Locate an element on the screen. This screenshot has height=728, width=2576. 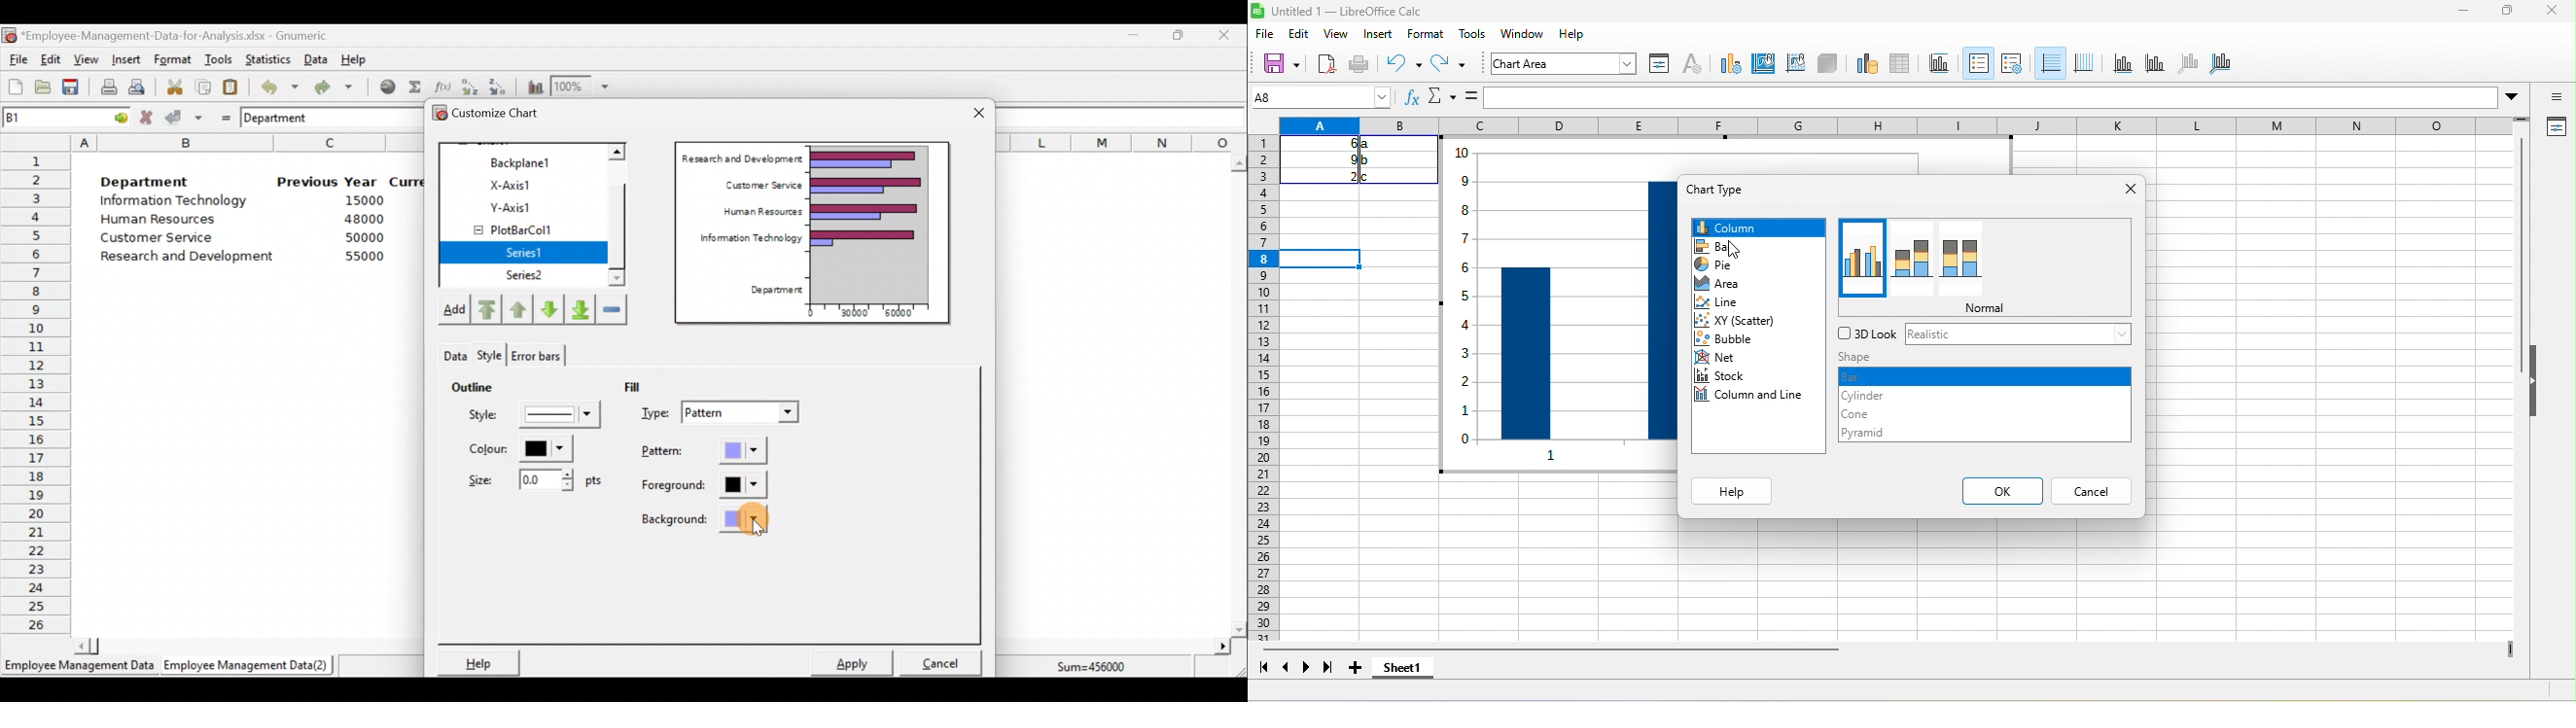
cursor is located at coordinates (1741, 250).